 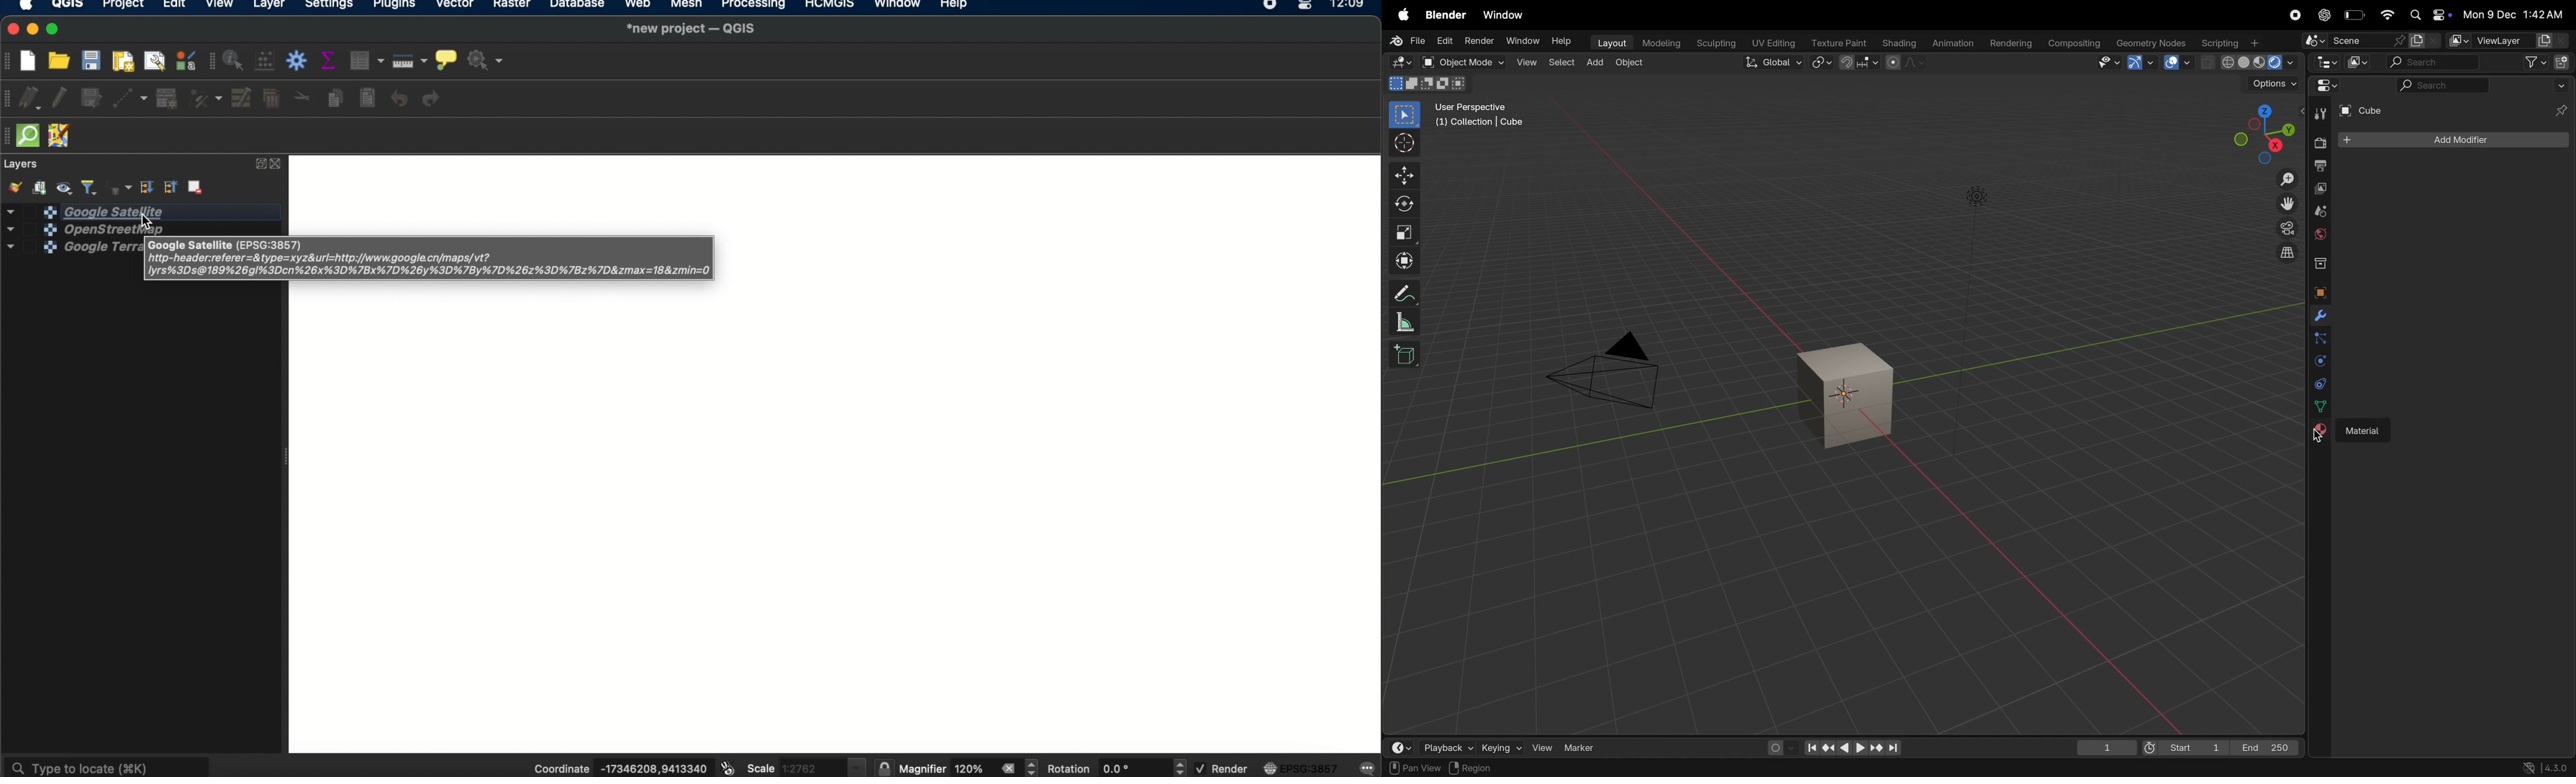 What do you see at coordinates (92, 99) in the screenshot?
I see `save layer edits` at bounding box center [92, 99].